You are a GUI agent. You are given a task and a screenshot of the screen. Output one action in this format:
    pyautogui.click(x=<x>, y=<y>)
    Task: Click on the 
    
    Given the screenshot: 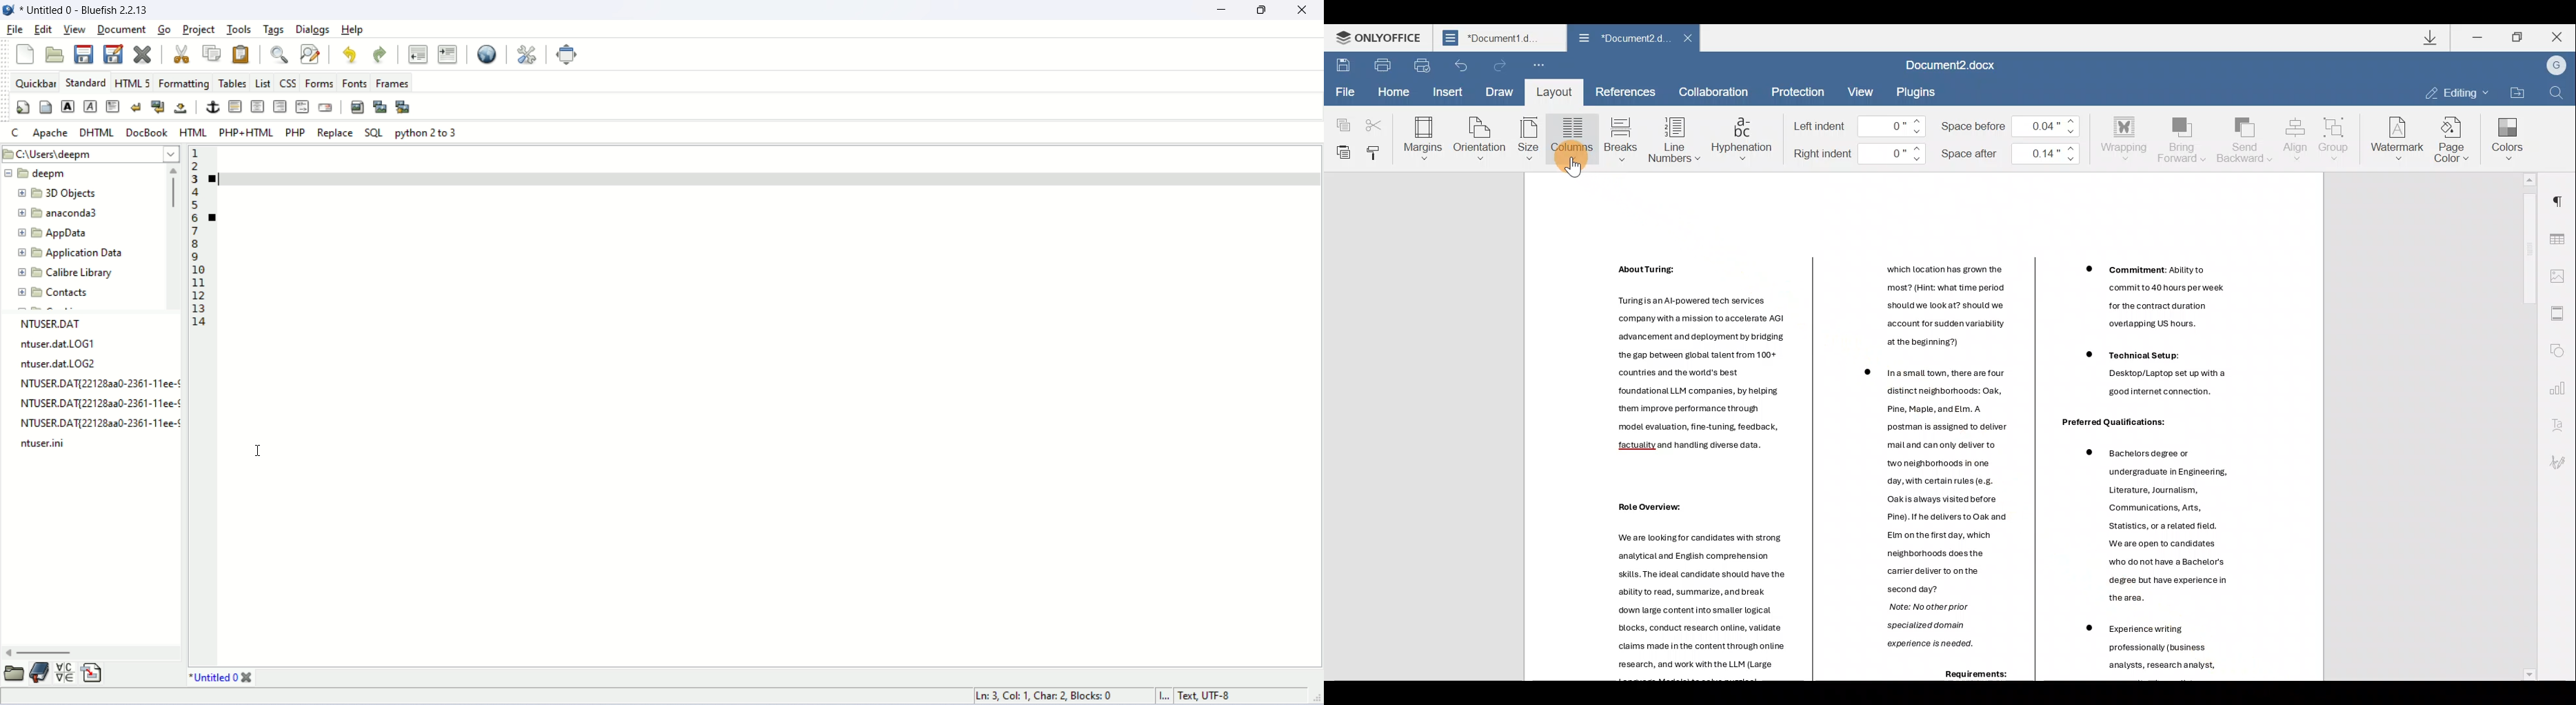 What is the action you would take?
    pyautogui.click(x=1931, y=307)
    